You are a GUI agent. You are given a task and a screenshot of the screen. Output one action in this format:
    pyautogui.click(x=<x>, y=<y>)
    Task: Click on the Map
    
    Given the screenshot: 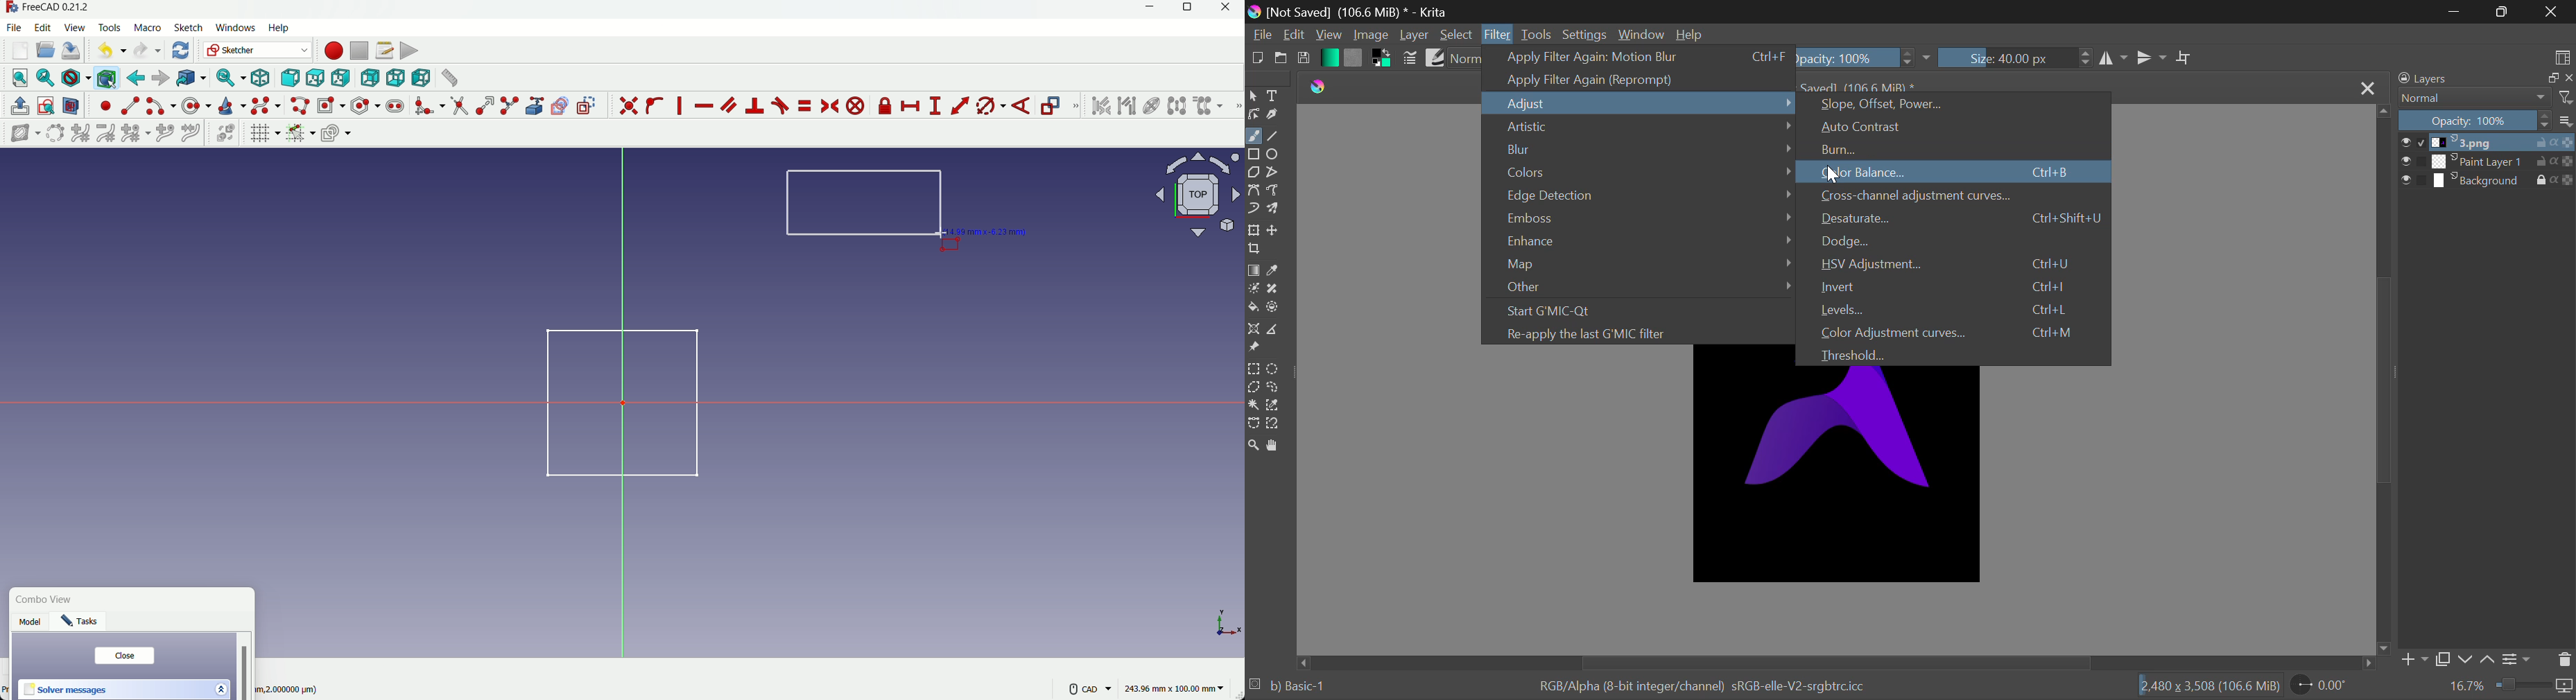 What is the action you would take?
    pyautogui.click(x=1645, y=261)
    